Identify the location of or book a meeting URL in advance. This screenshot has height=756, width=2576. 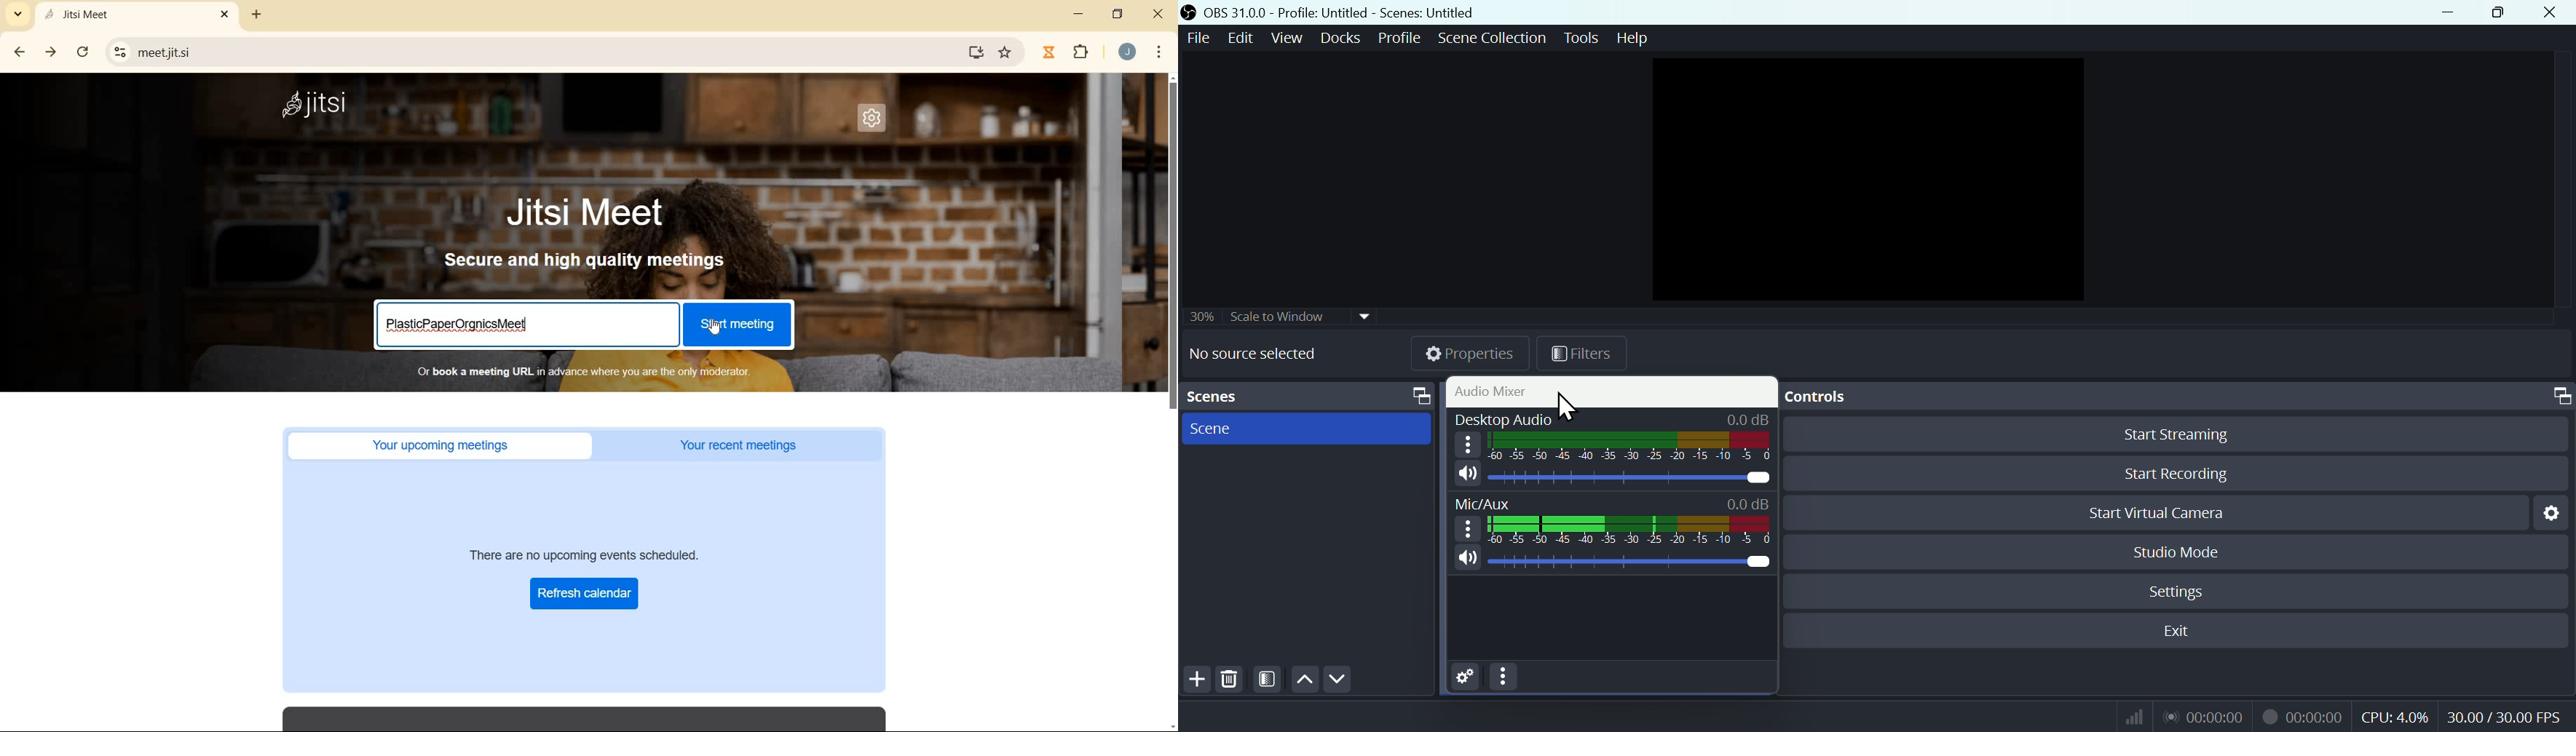
(594, 371).